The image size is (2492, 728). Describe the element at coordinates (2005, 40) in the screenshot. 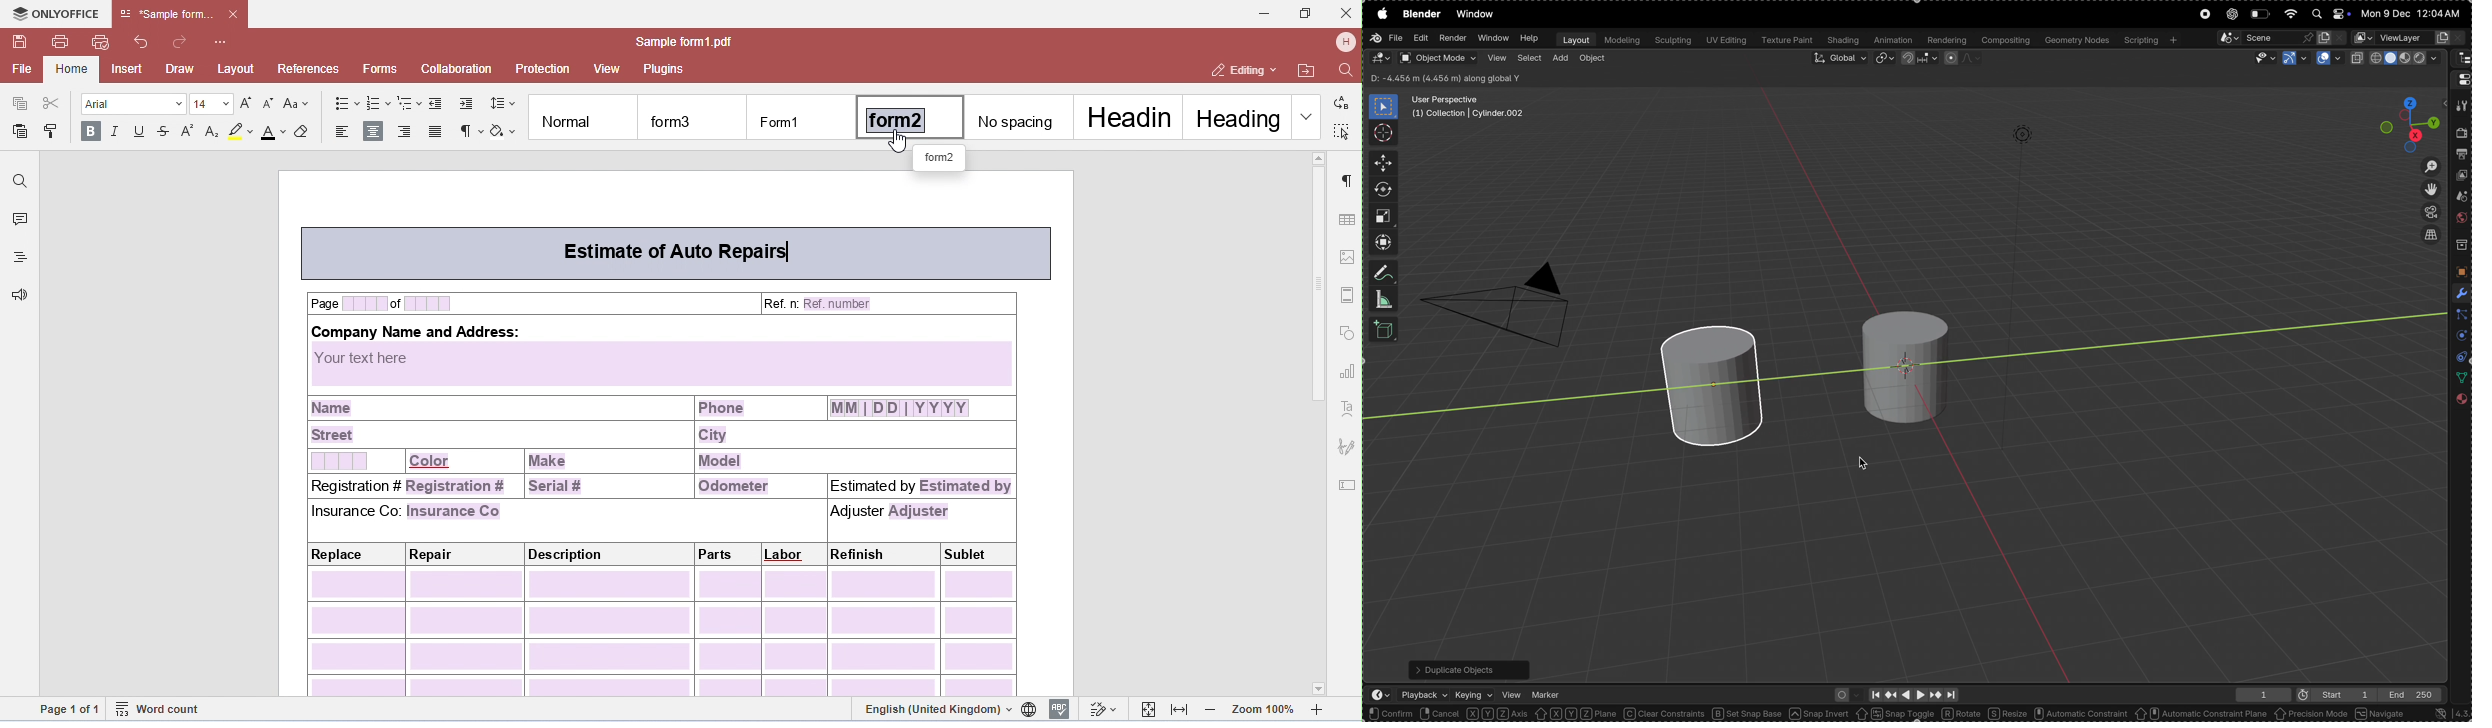

I see `composting` at that location.